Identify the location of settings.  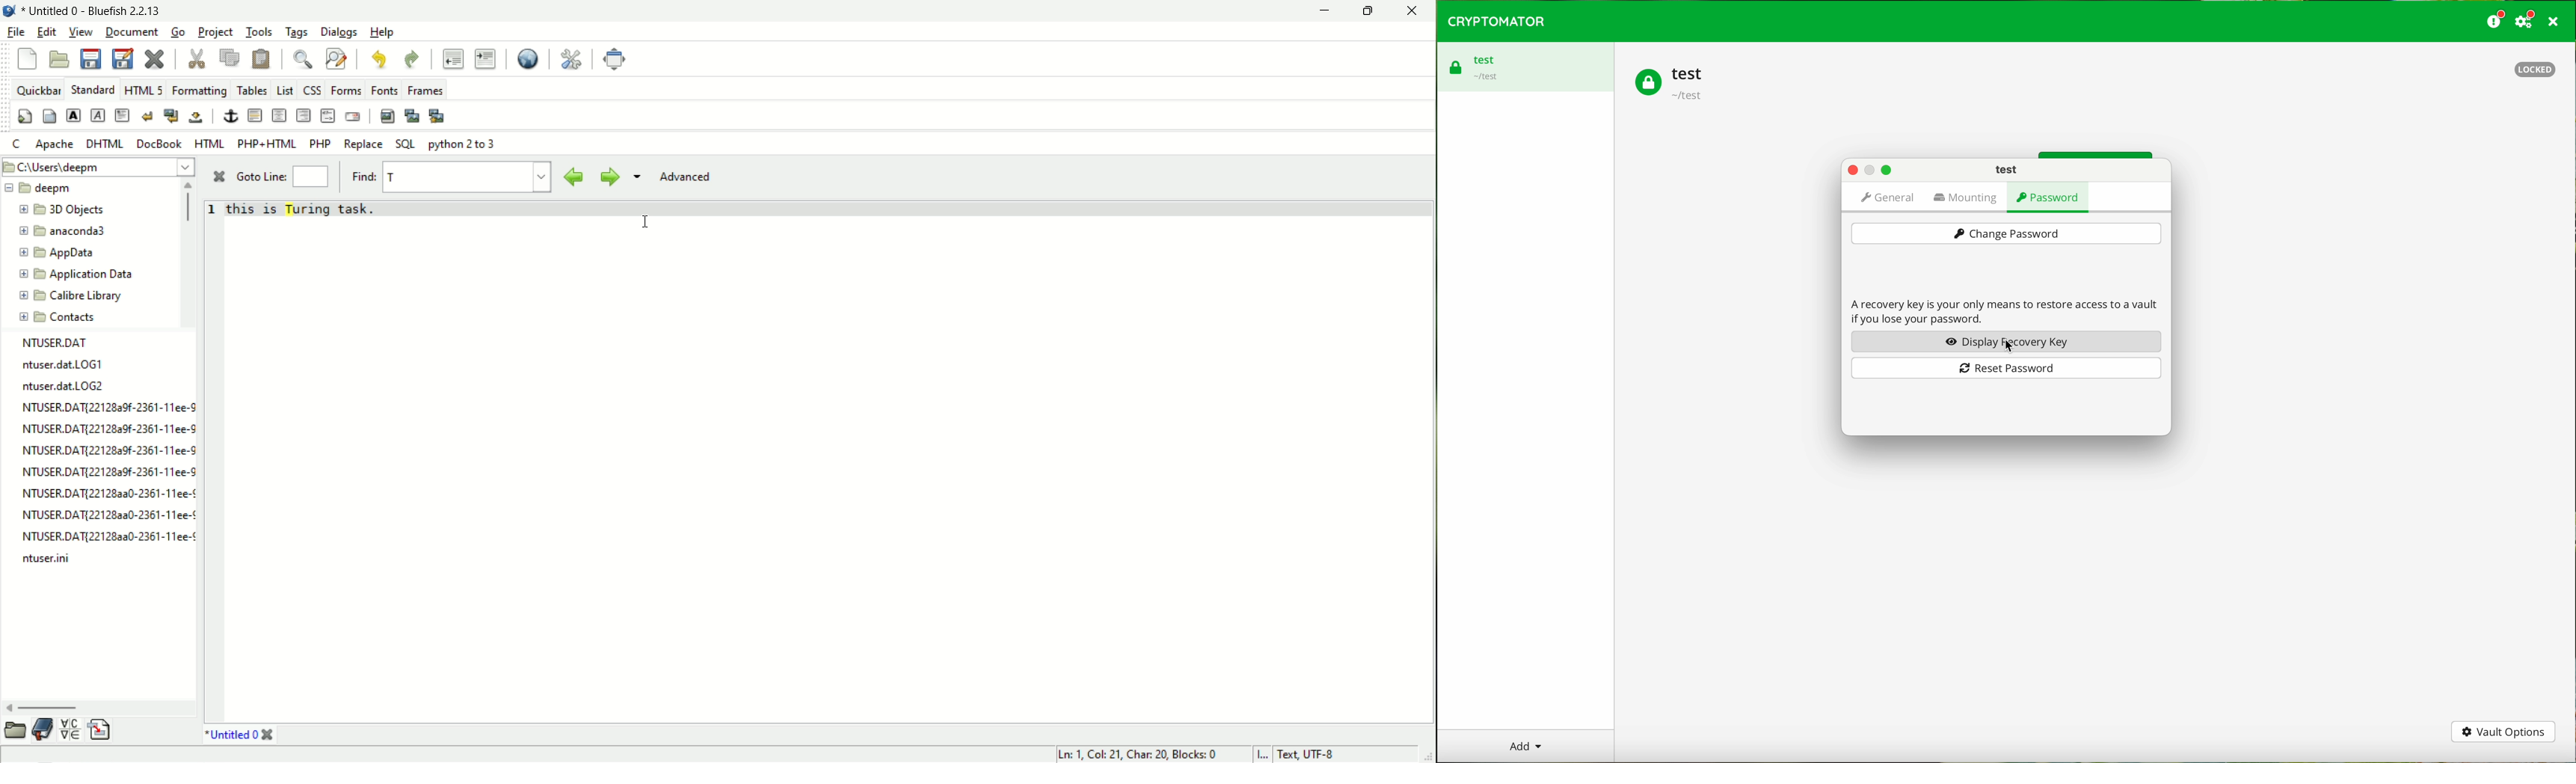
(2527, 20).